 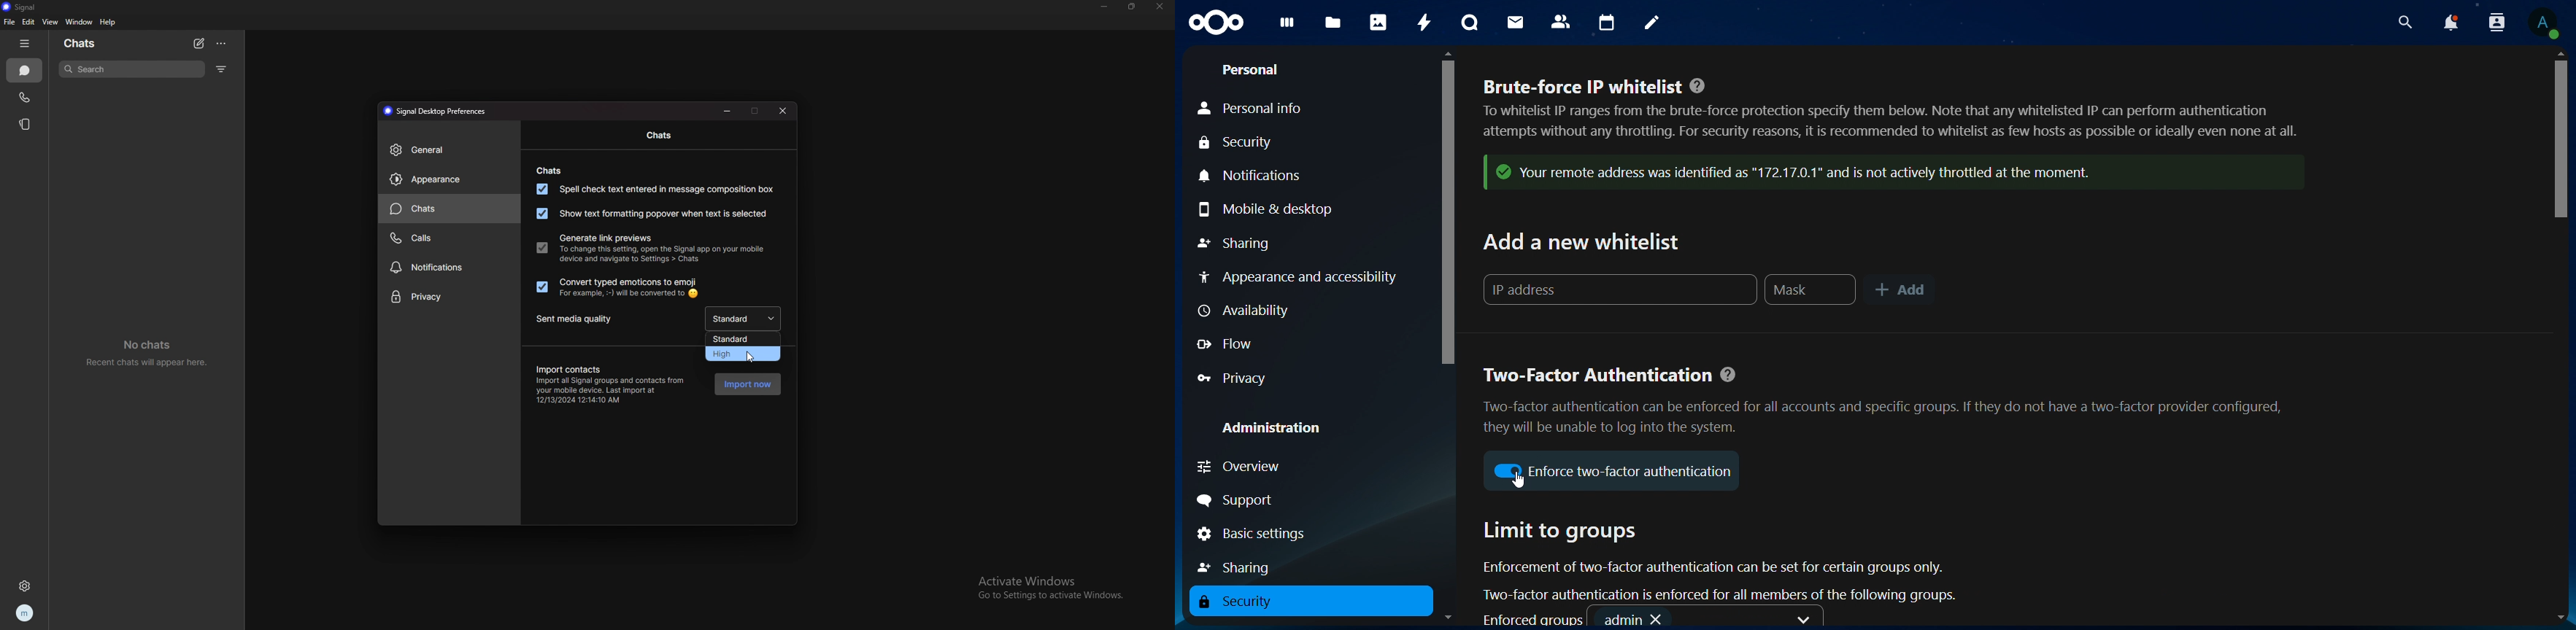 What do you see at coordinates (1516, 22) in the screenshot?
I see `mail` at bounding box center [1516, 22].